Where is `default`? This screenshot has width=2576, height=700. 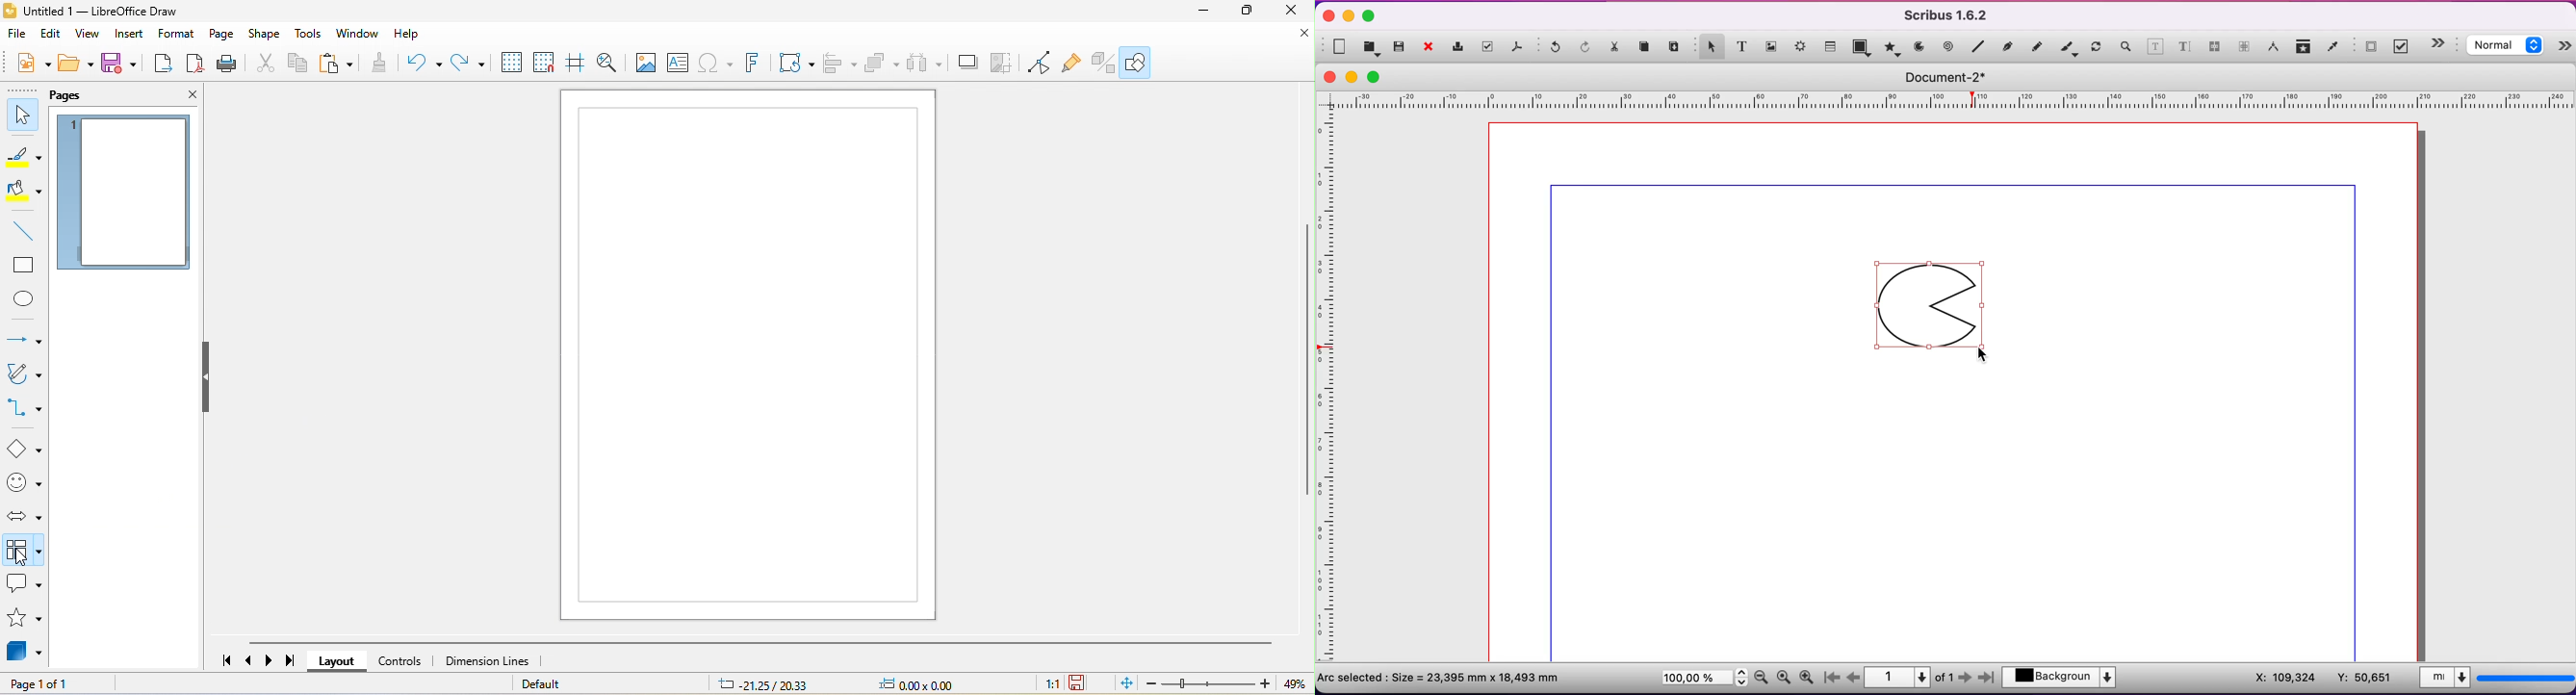
default is located at coordinates (557, 683).